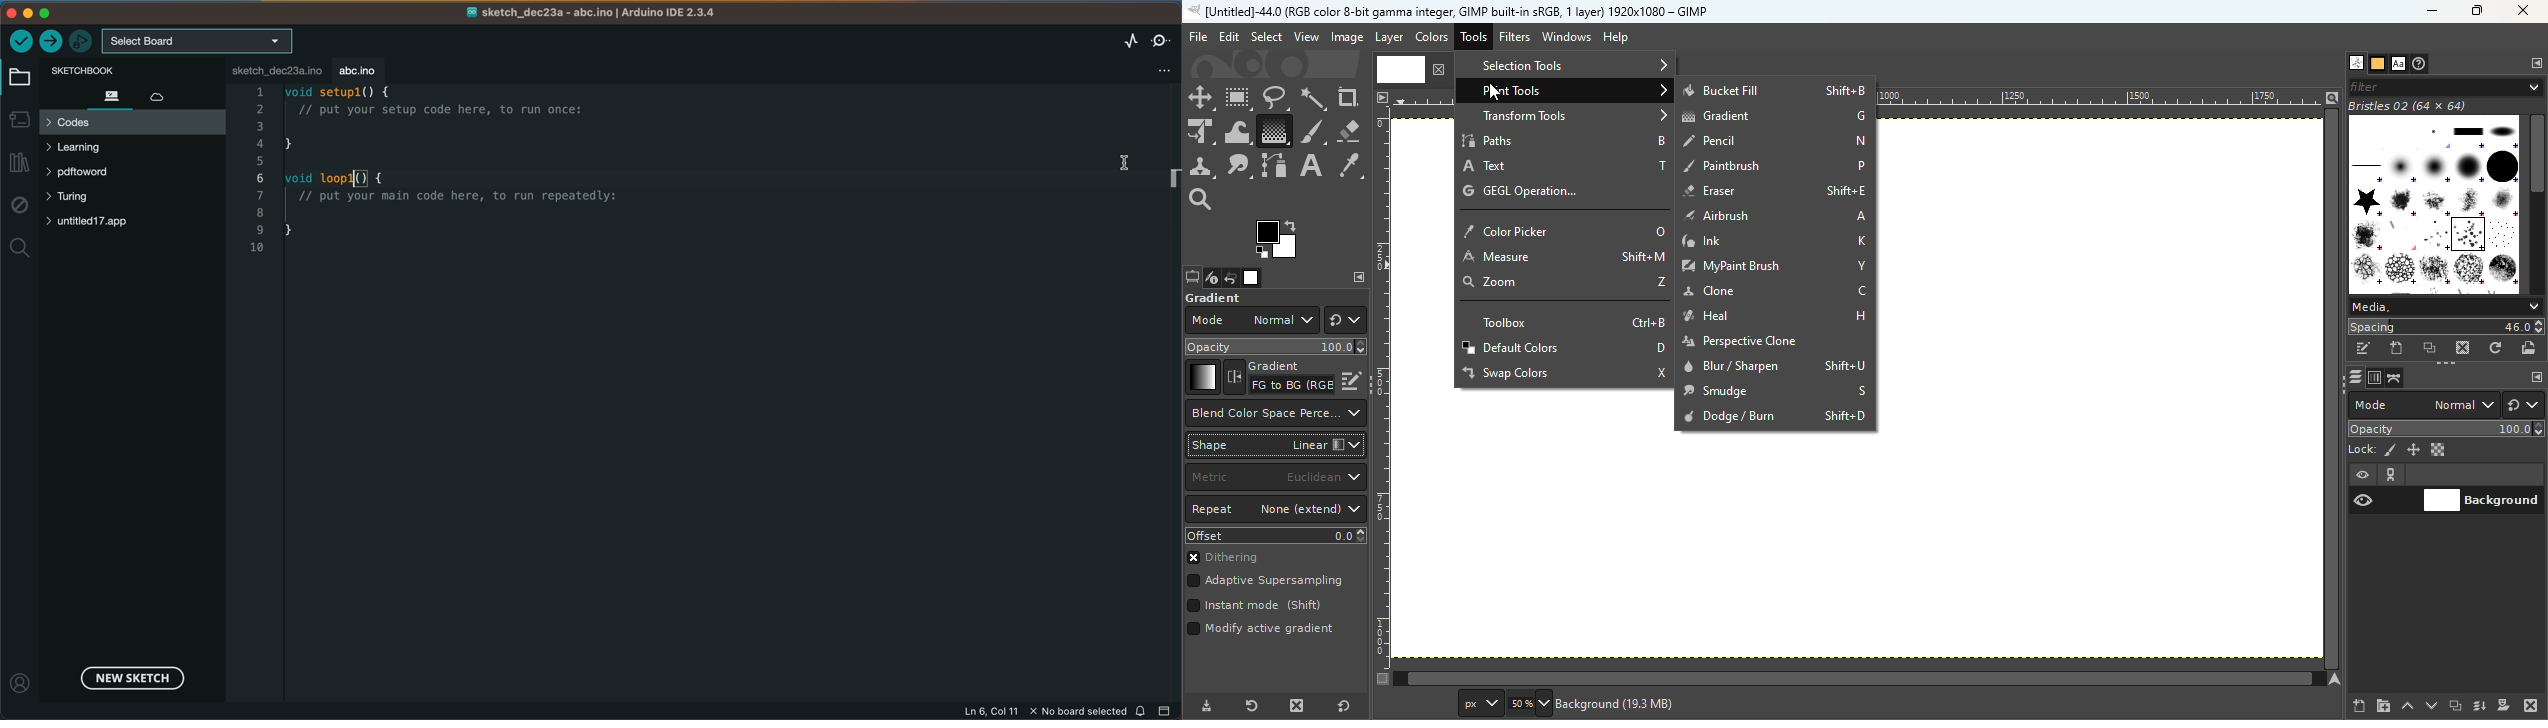 The width and height of the screenshot is (2548, 728). I want to click on Colors, so click(1430, 36).